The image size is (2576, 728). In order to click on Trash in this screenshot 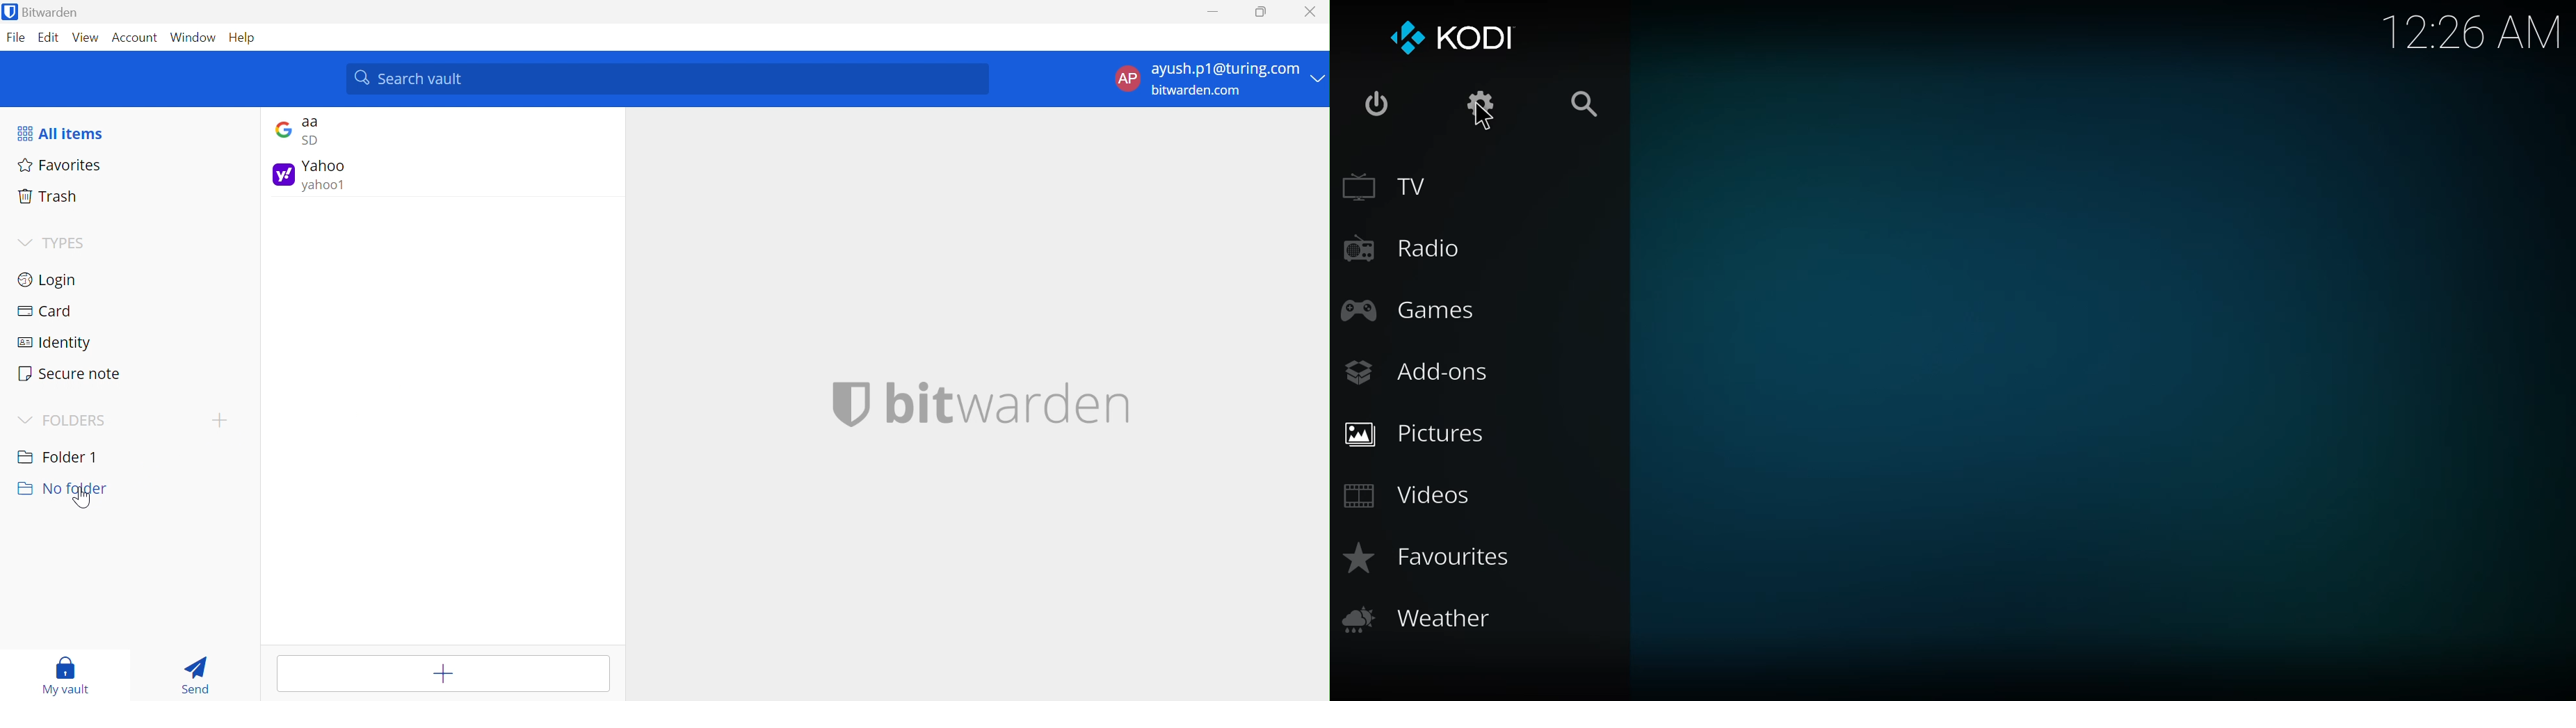, I will do `click(51, 197)`.